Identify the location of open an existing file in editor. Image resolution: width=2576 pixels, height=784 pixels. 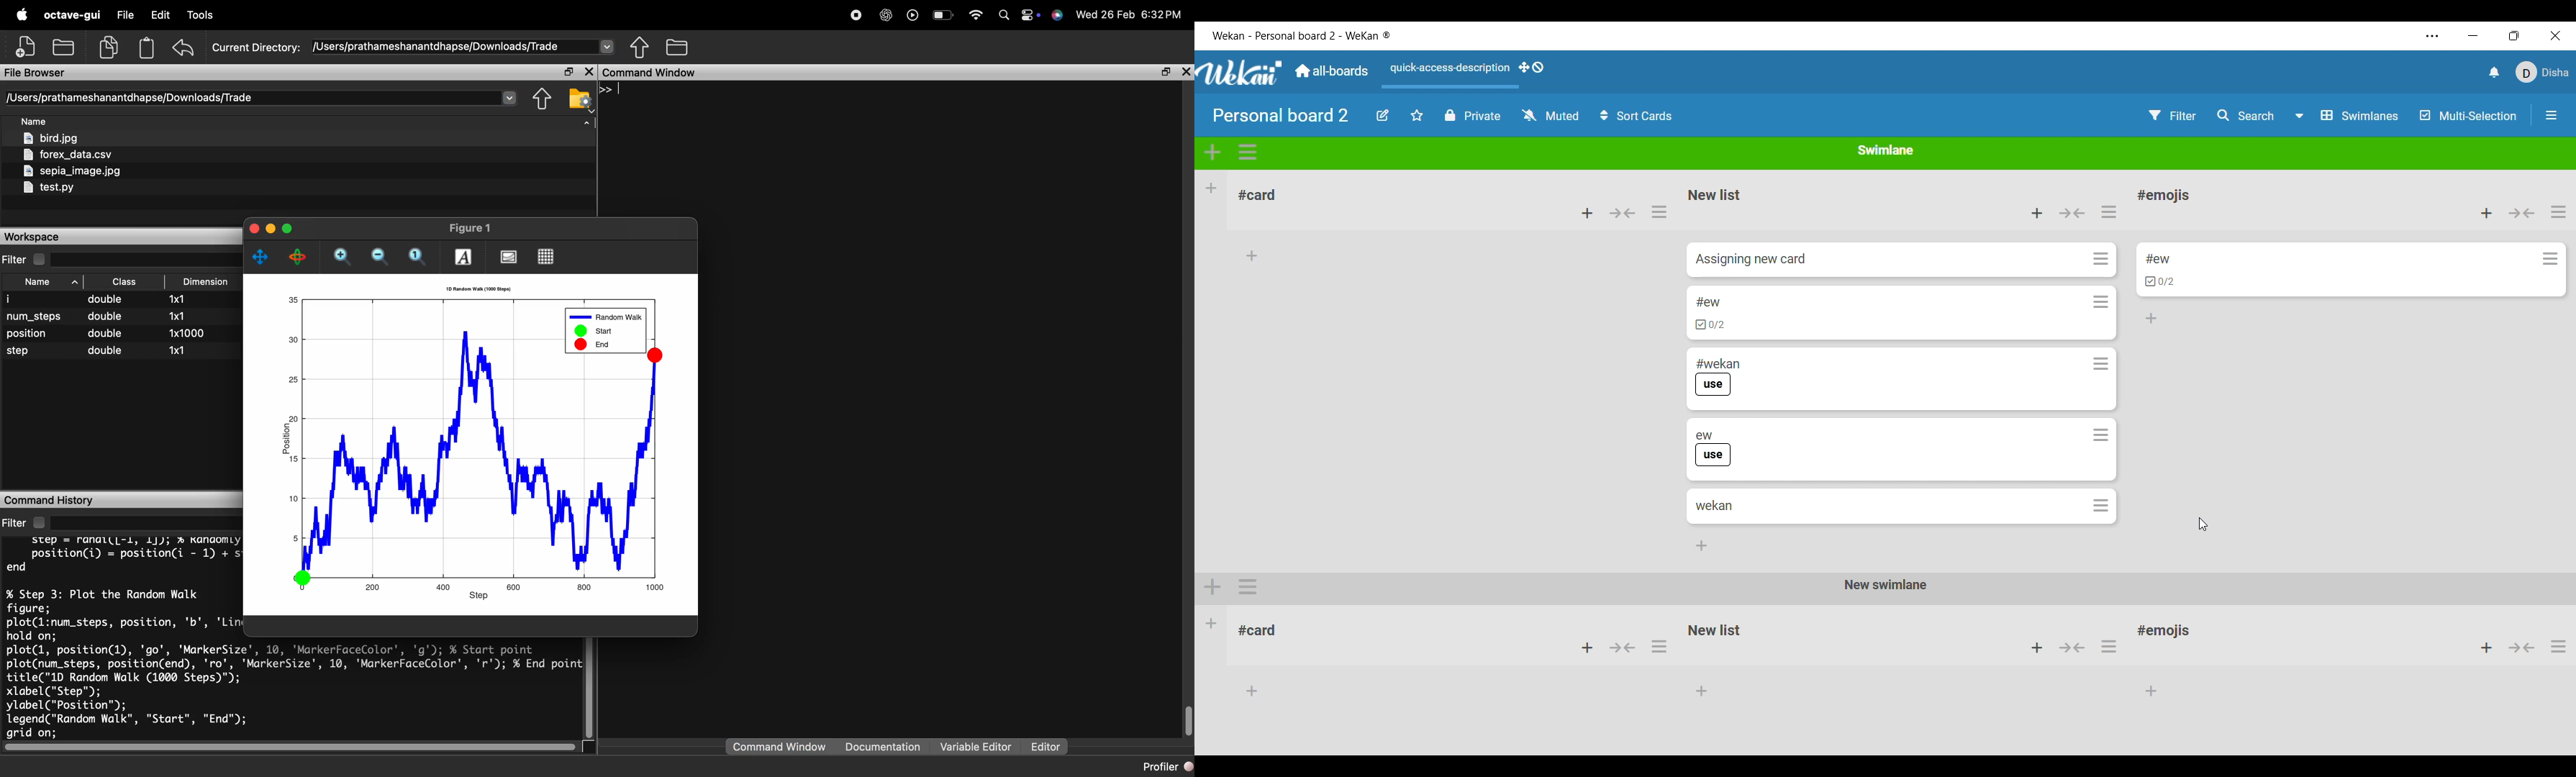
(65, 46).